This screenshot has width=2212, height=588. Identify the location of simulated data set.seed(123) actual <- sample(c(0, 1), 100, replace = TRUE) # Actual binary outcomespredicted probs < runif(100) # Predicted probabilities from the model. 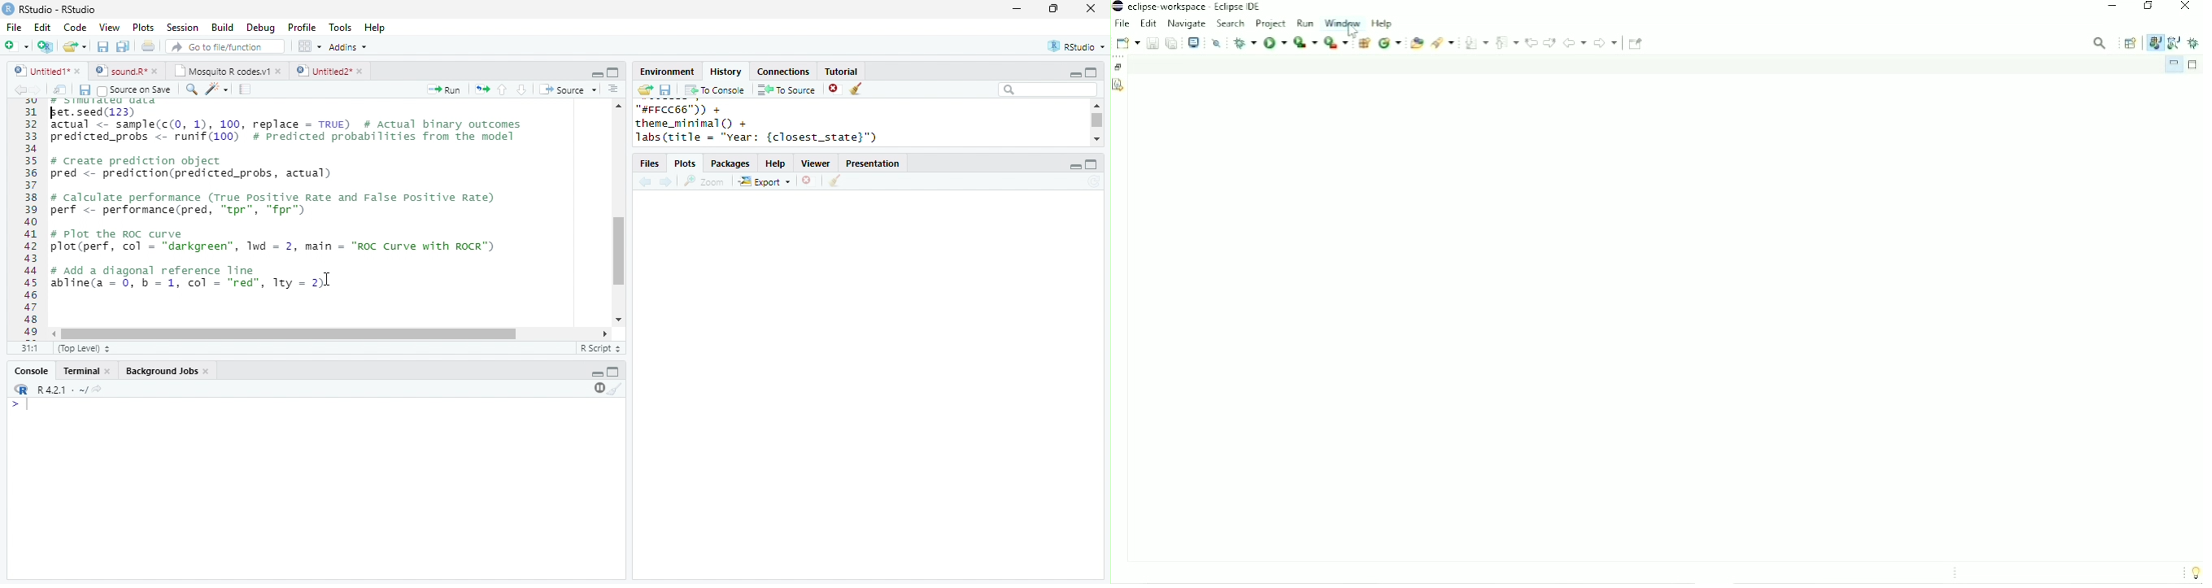
(289, 120).